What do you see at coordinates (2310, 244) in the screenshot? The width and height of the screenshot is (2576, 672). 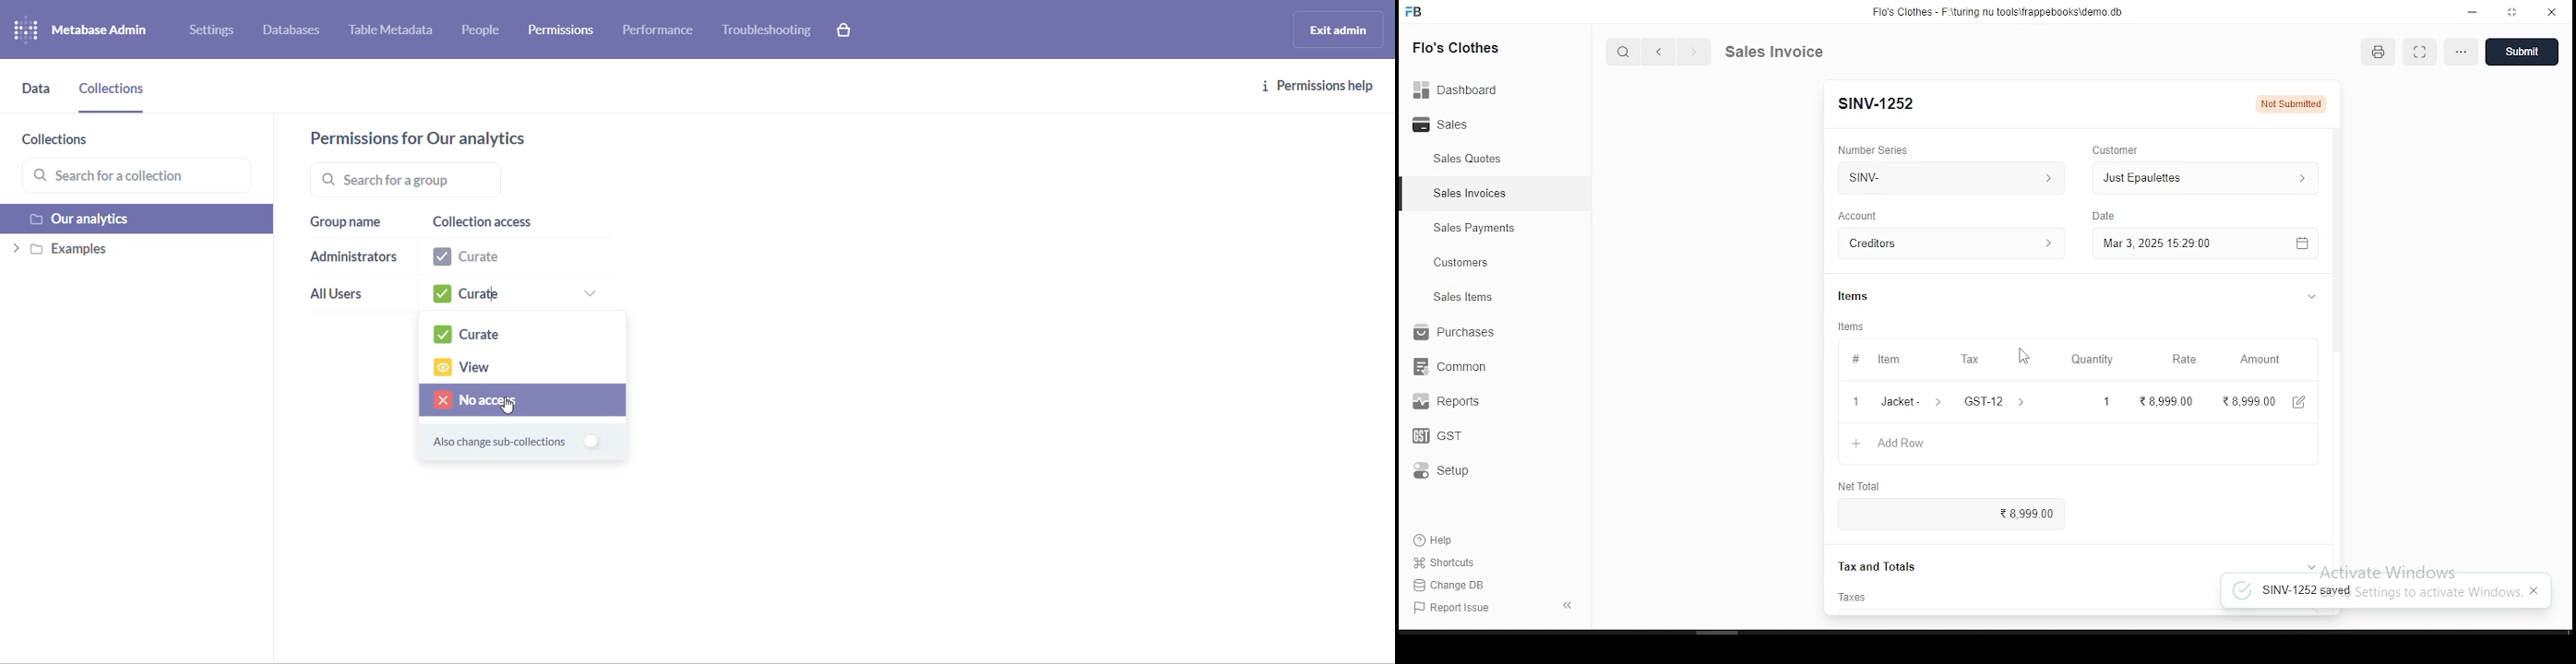 I see `calendar` at bounding box center [2310, 244].